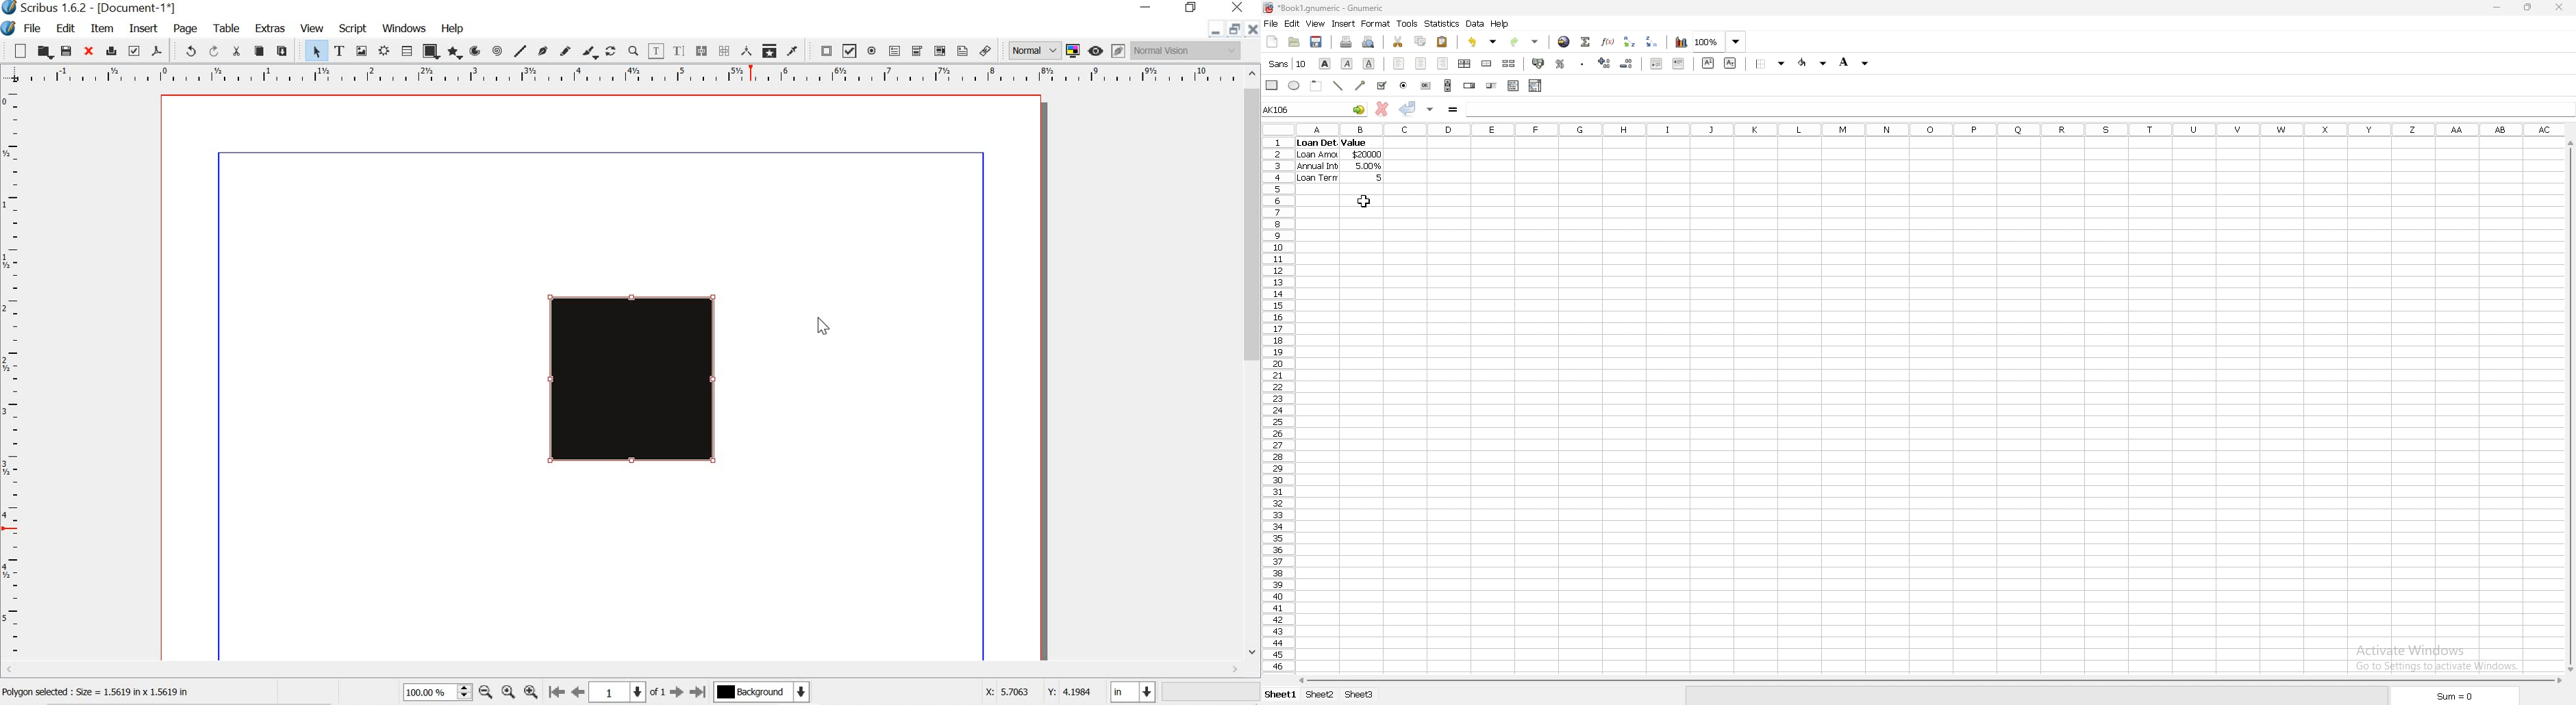 The height and width of the screenshot is (728, 2576). I want to click on file name, so click(1325, 8).